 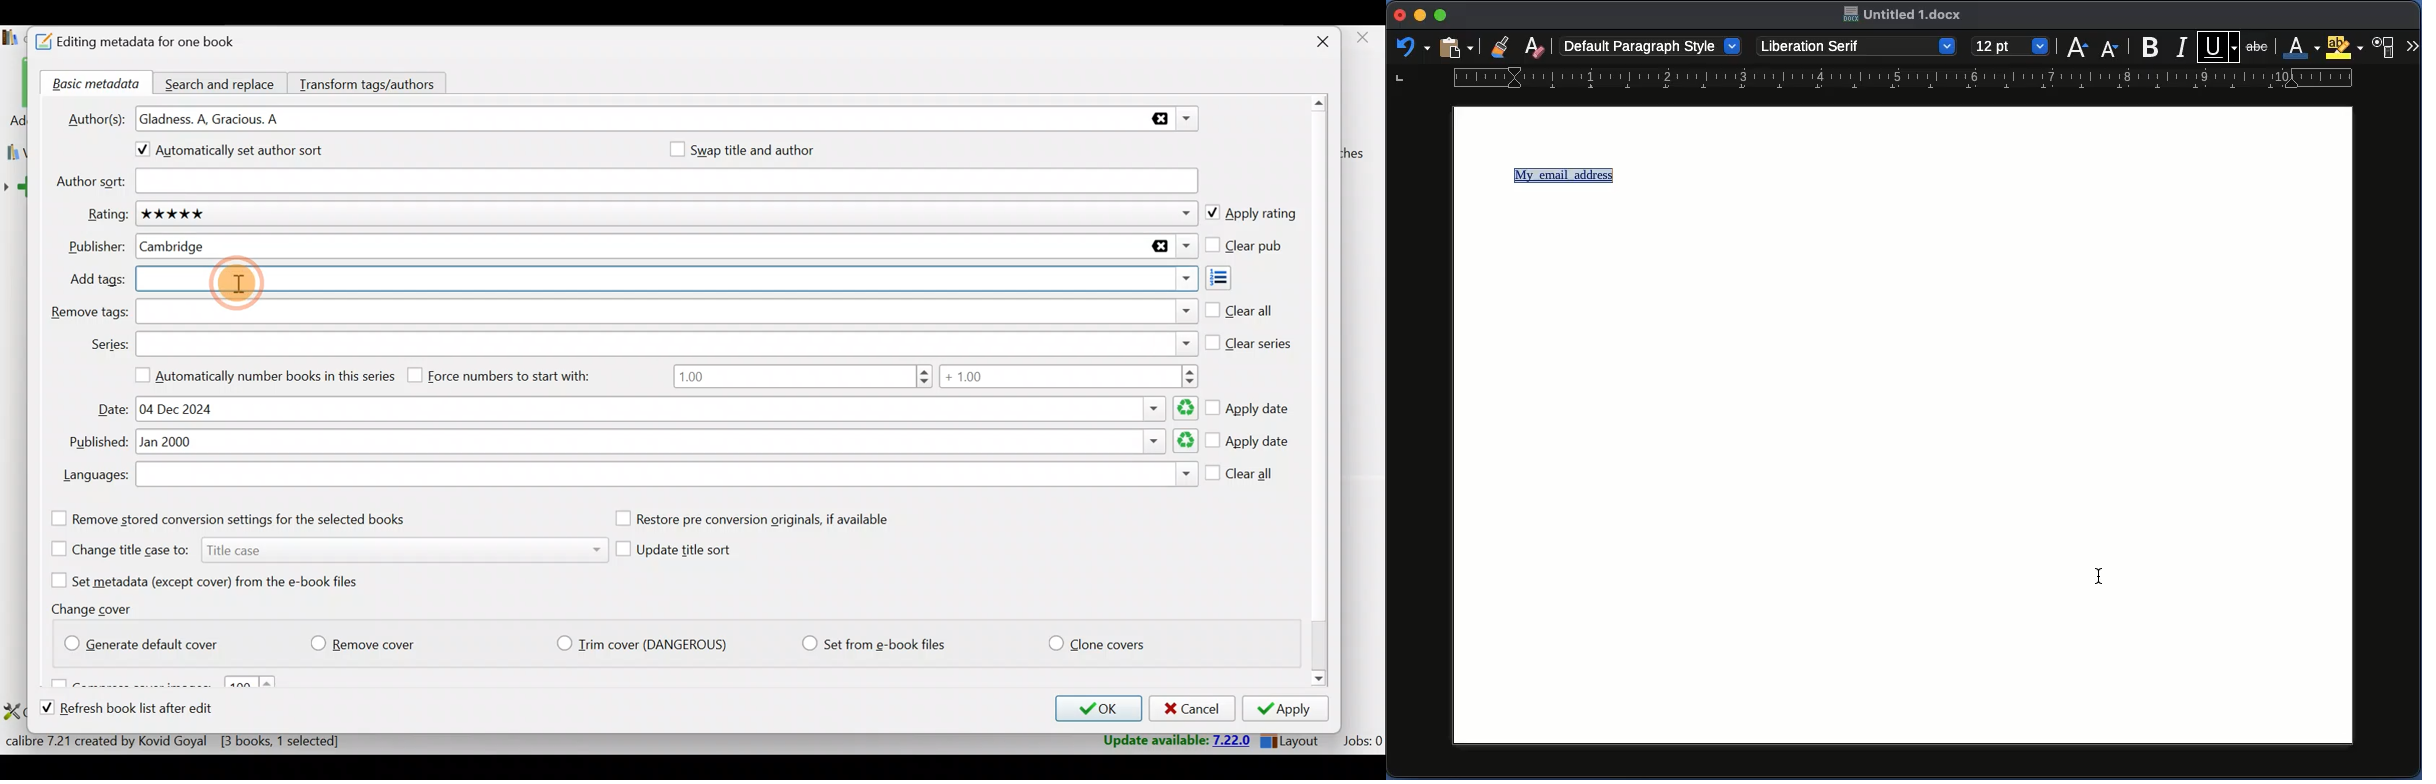 I want to click on Redo, so click(x=1411, y=46).